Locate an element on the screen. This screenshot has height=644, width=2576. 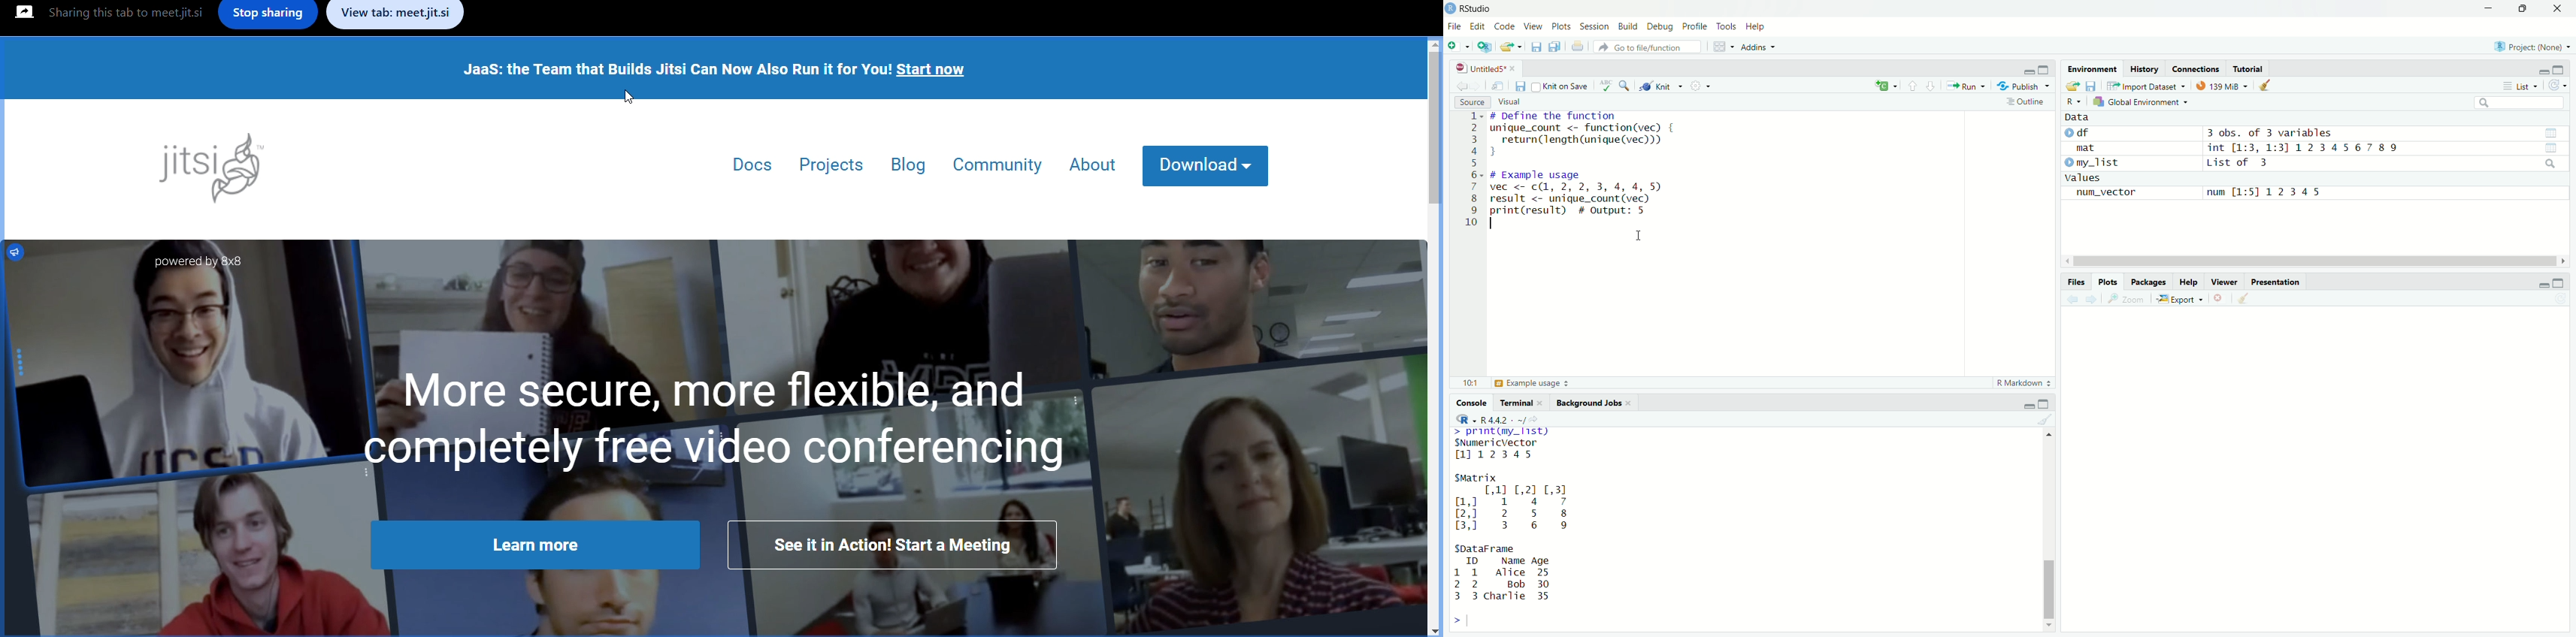
workspace panes is located at coordinates (1719, 47).